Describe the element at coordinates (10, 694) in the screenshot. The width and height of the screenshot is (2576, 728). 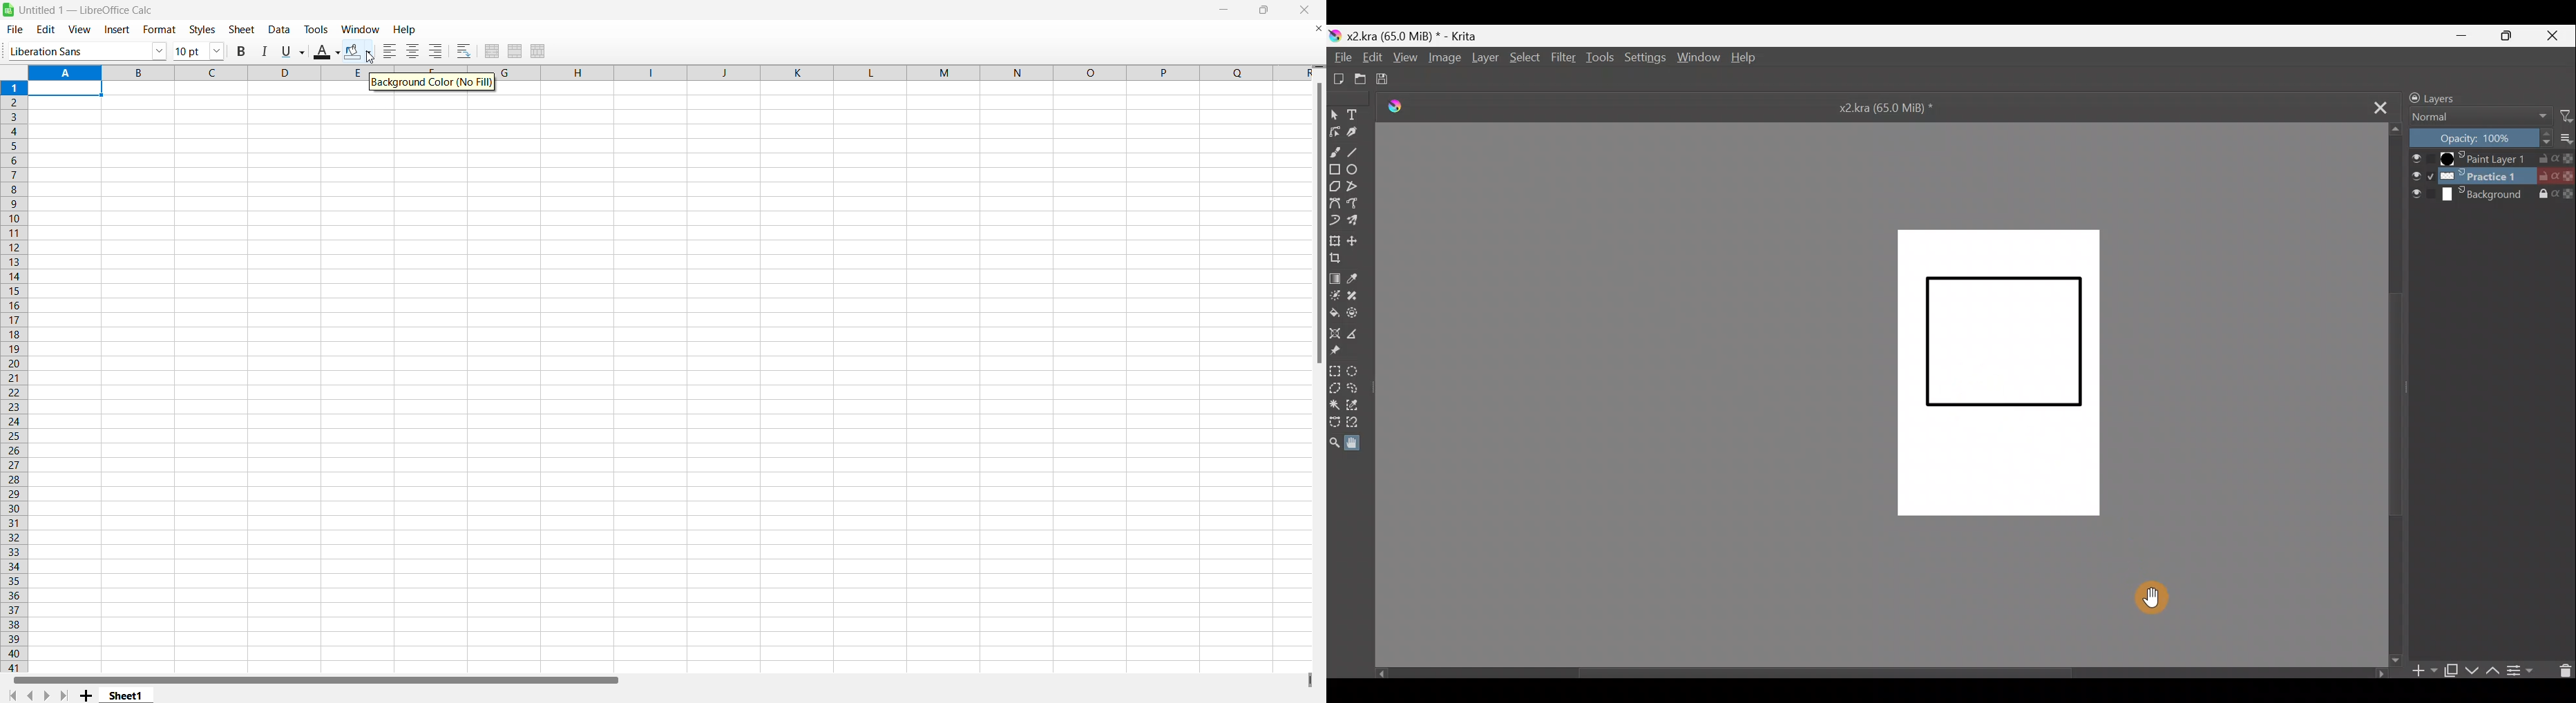
I see `first` at that location.